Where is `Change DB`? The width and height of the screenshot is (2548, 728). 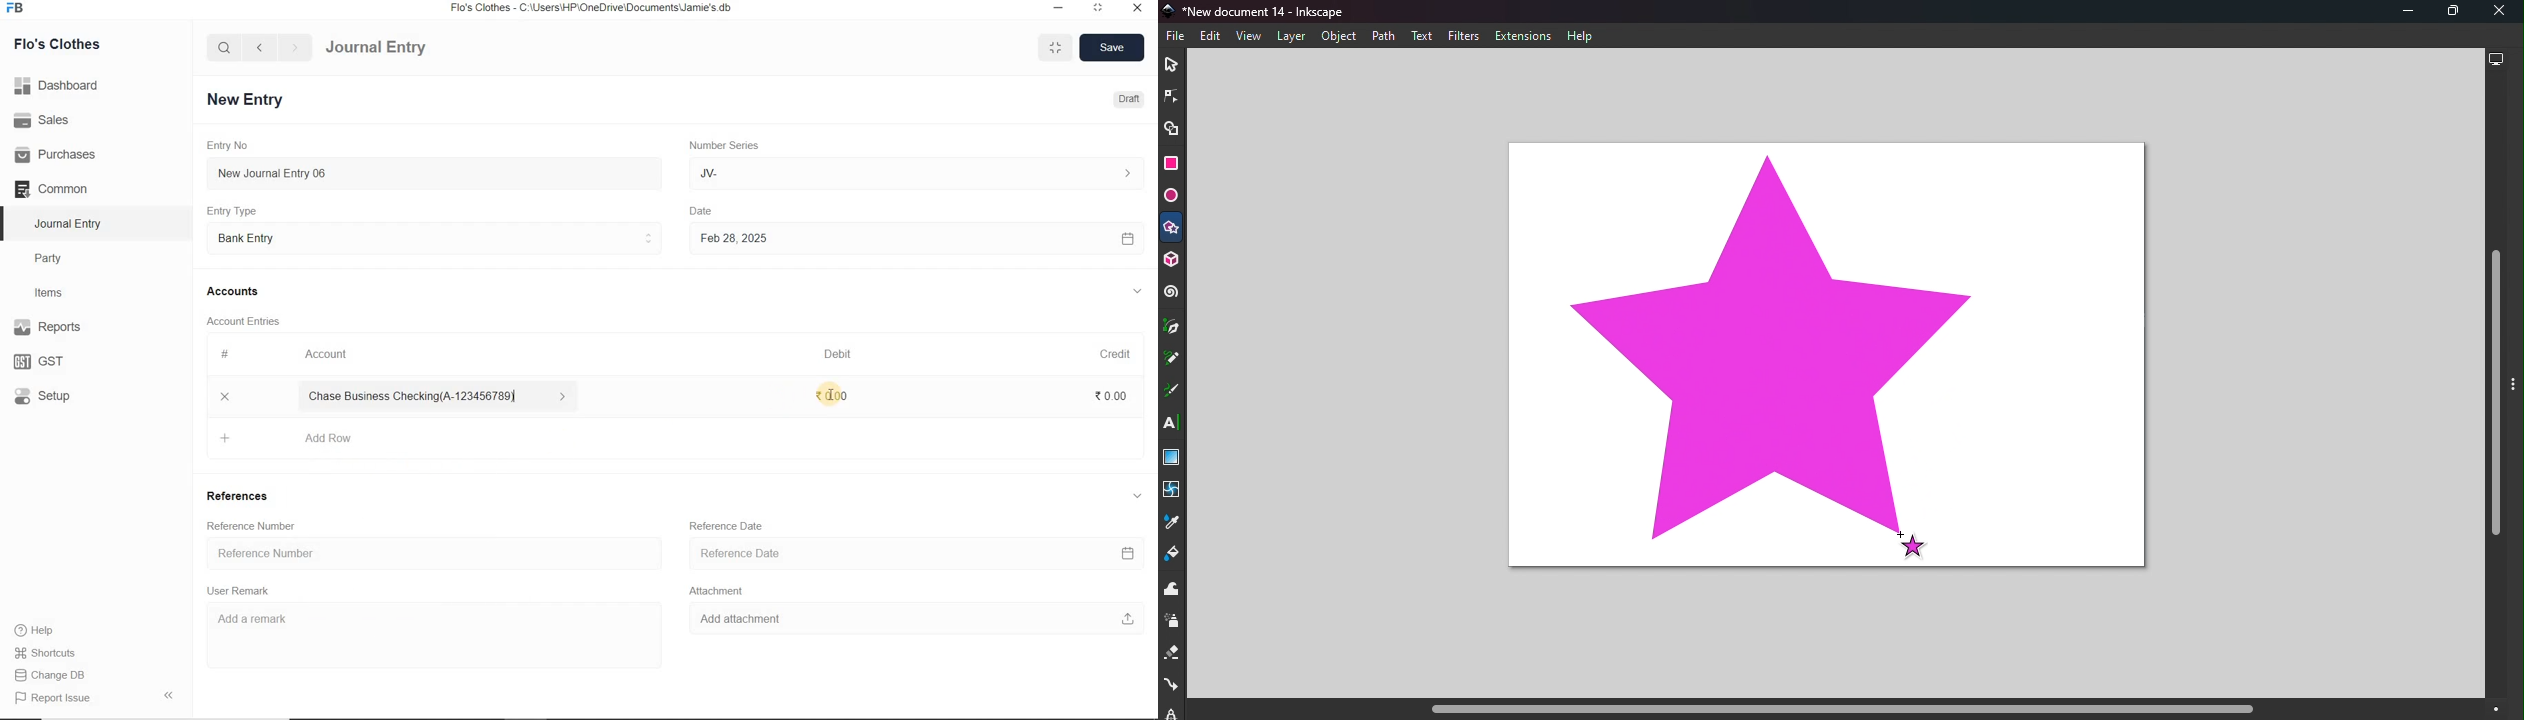 Change DB is located at coordinates (51, 674).